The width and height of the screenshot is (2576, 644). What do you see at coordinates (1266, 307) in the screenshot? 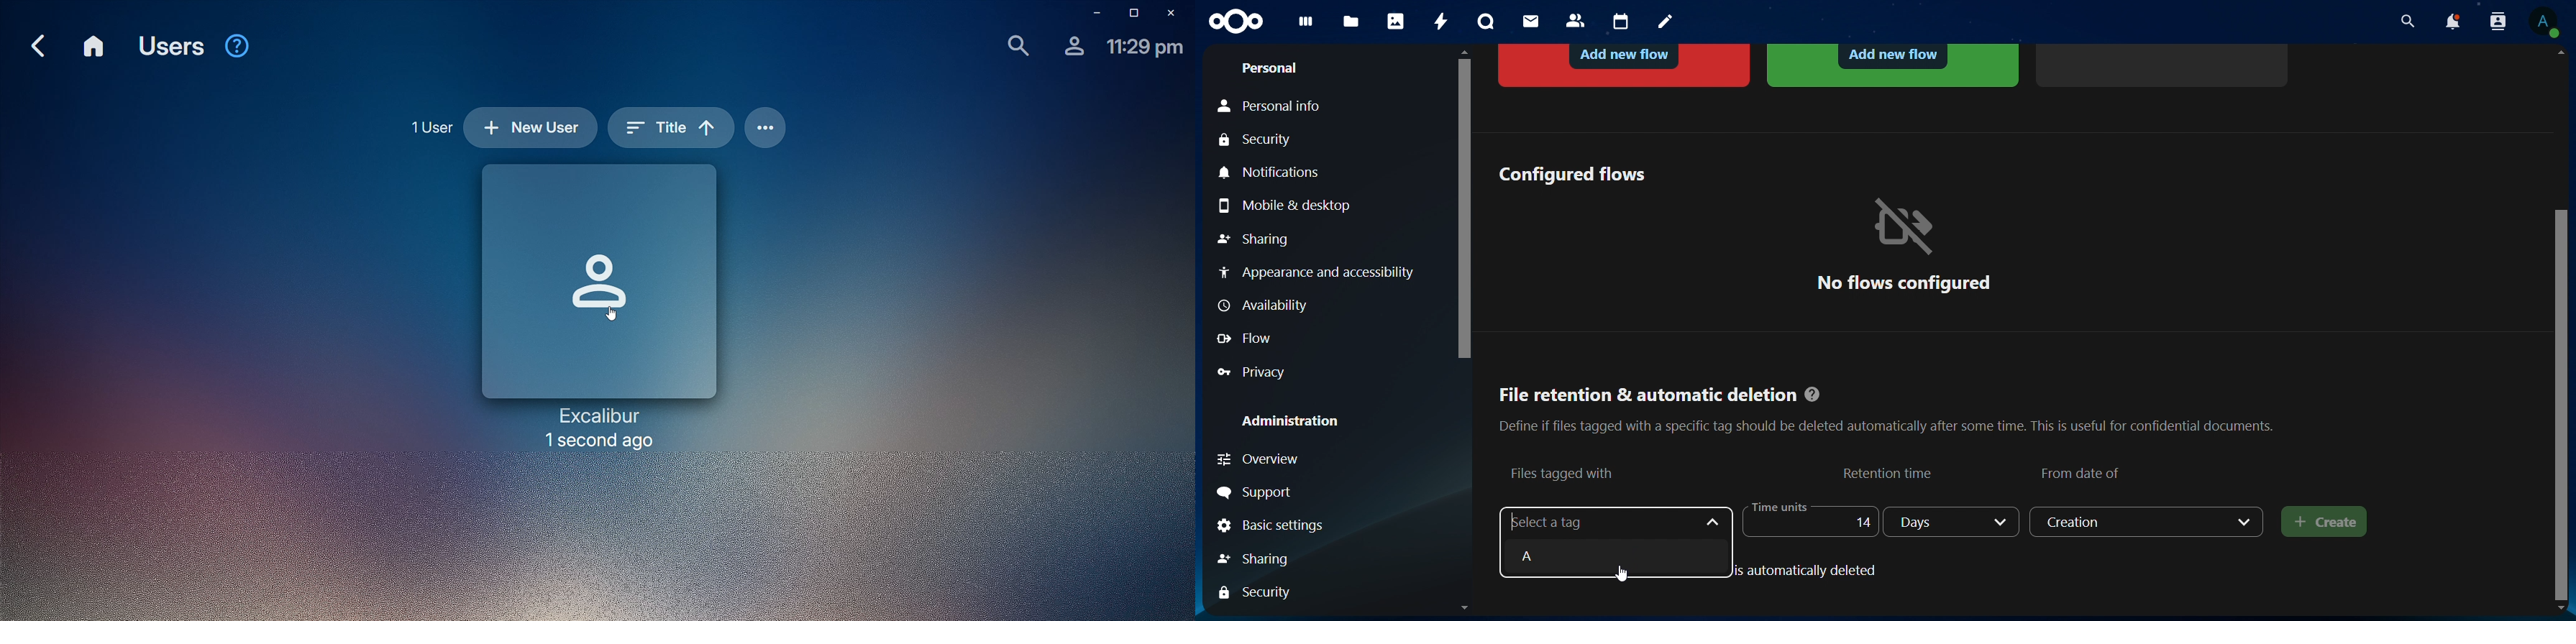
I see `availabilty` at bounding box center [1266, 307].